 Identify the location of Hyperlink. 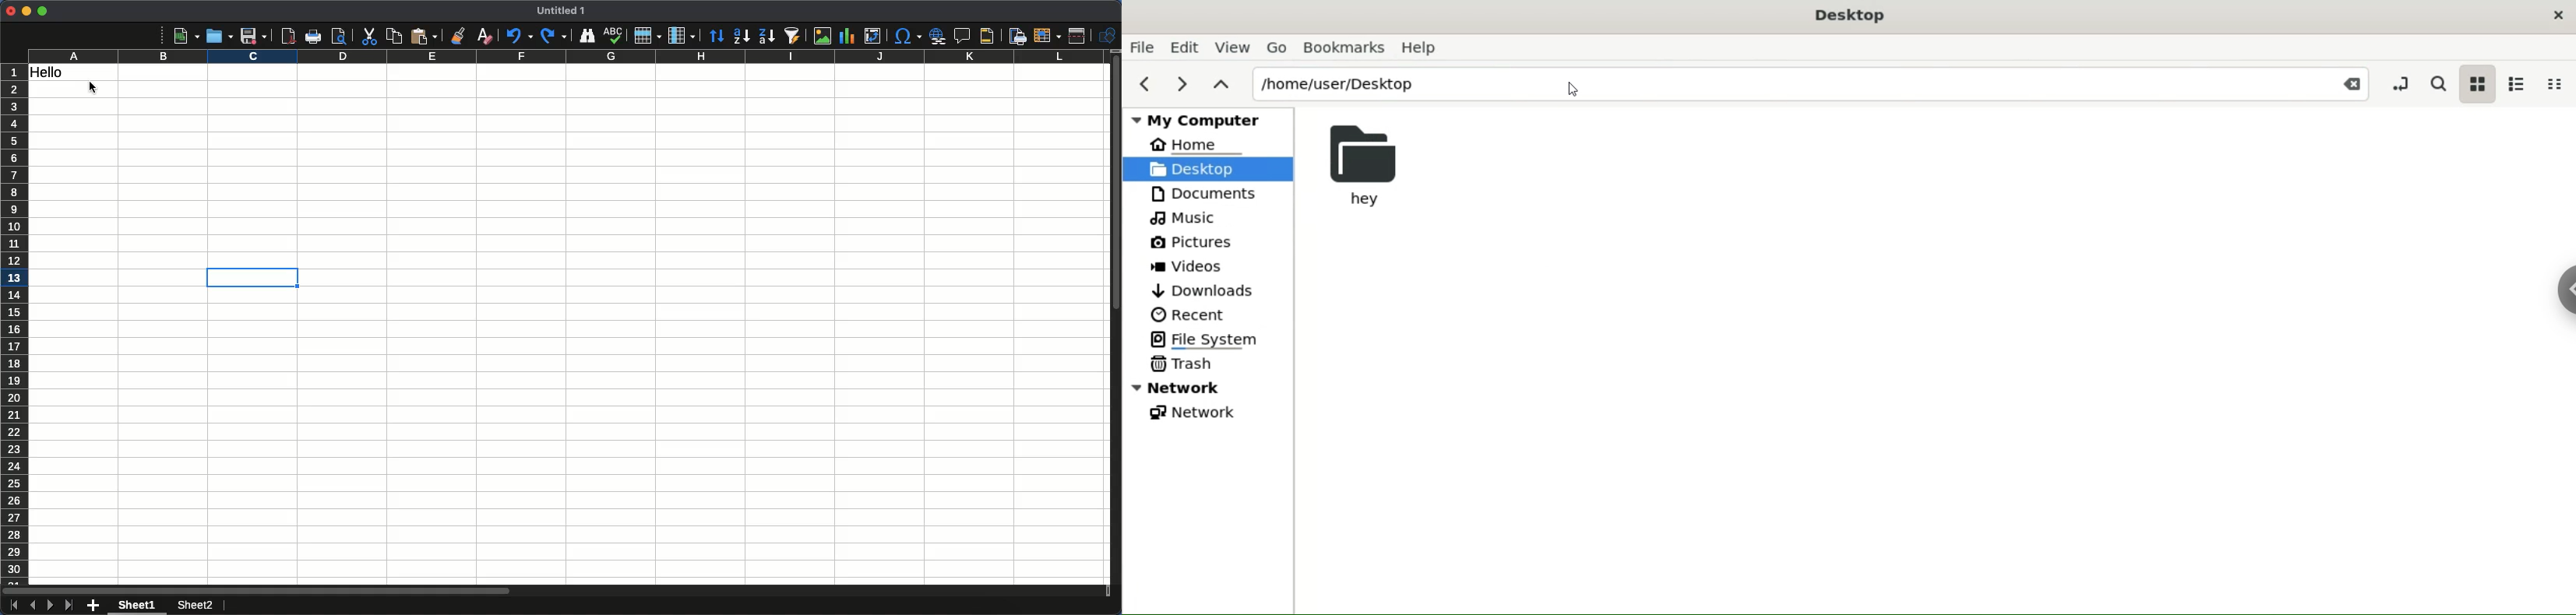
(939, 36).